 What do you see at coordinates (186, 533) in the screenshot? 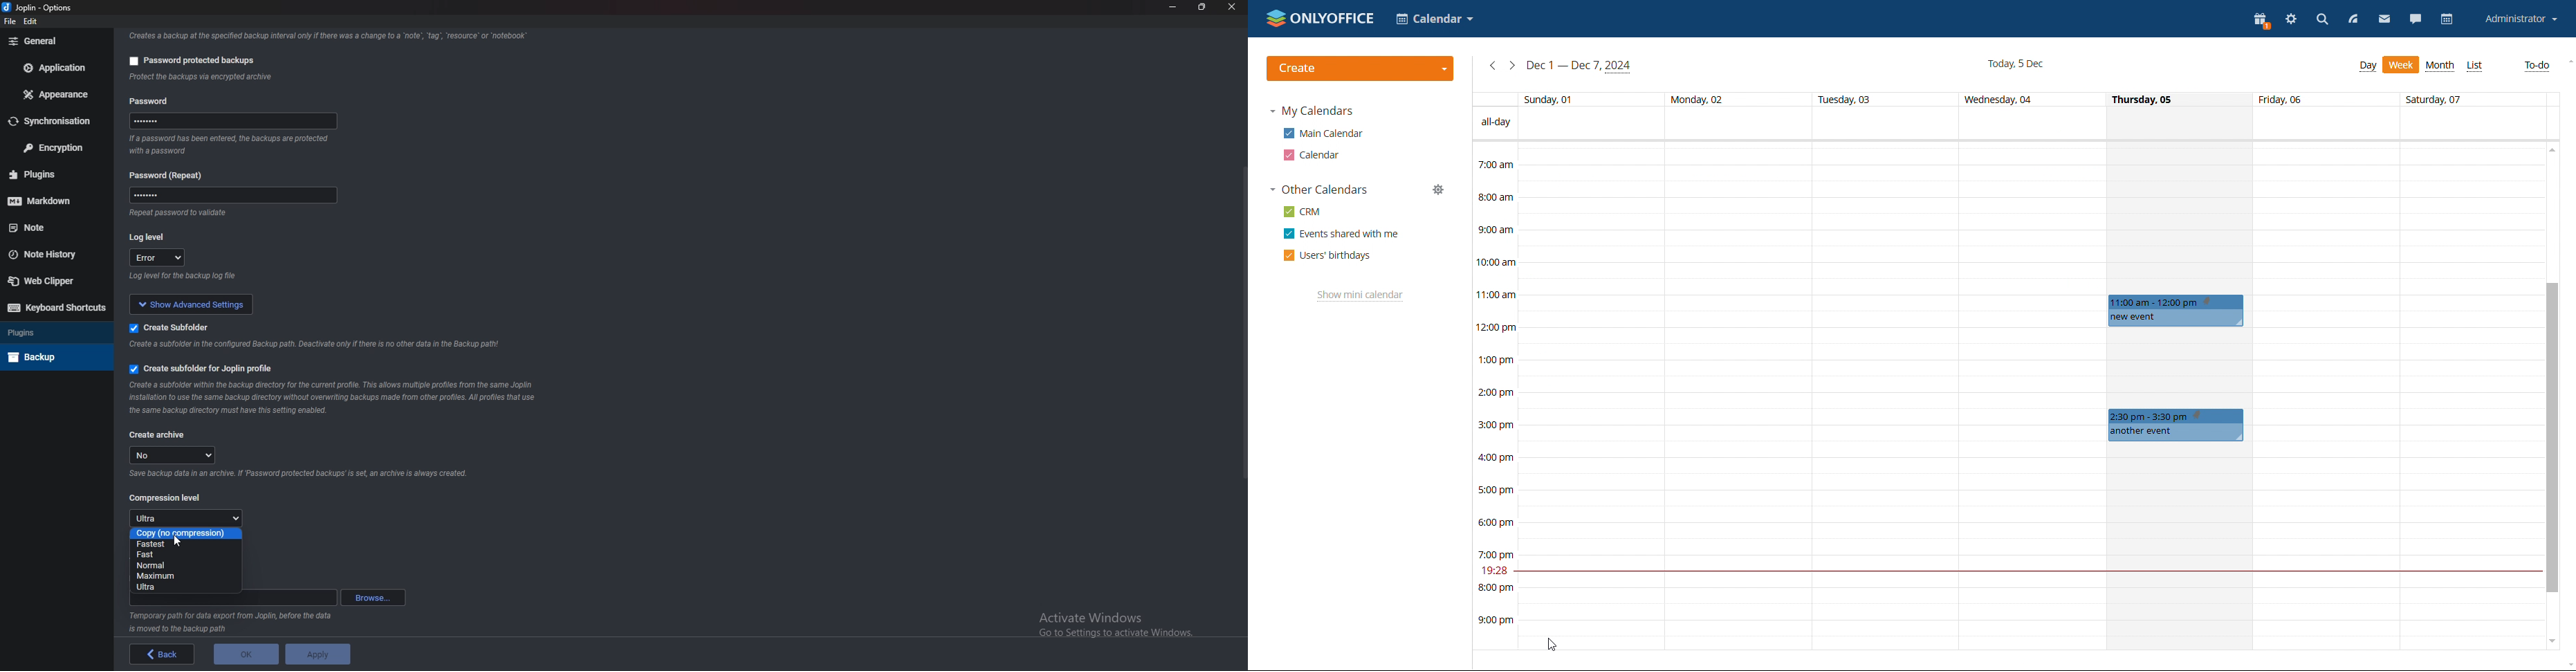
I see `copy (no compression)` at bounding box center [186, 533].